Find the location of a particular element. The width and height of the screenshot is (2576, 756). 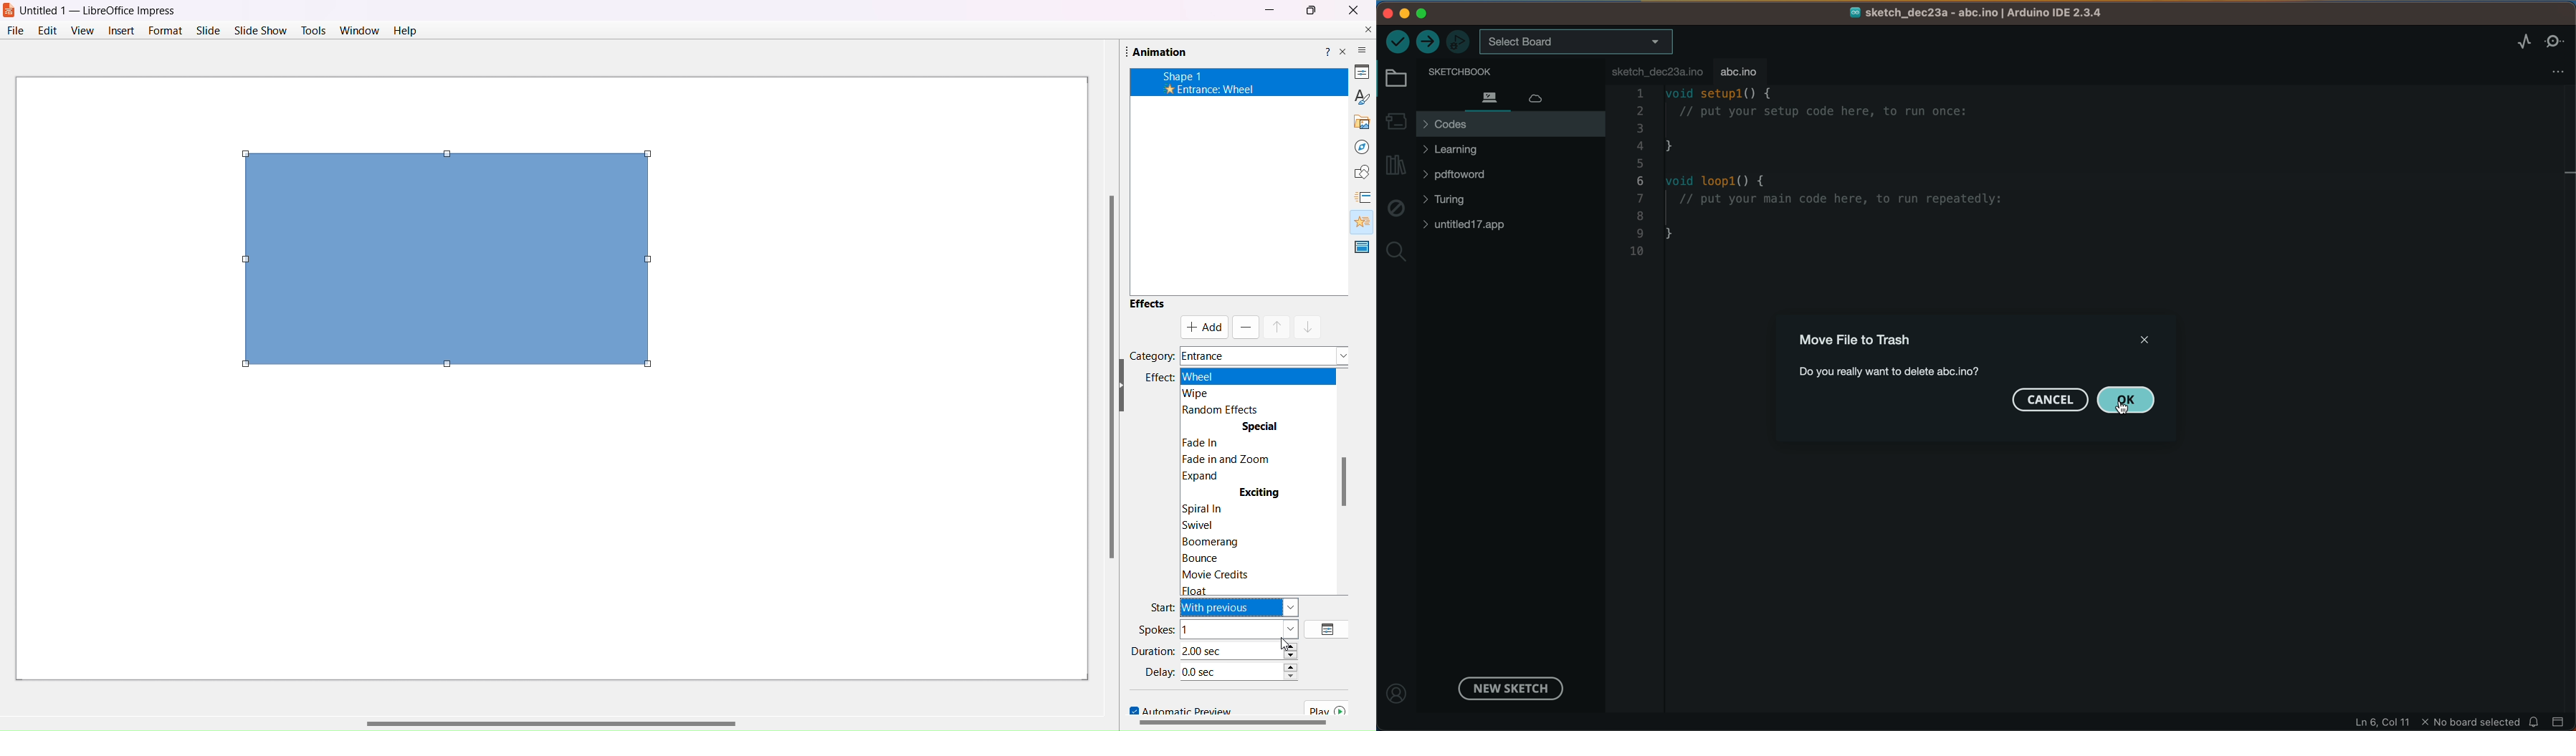

profile is located at coordinates (1397, 687).